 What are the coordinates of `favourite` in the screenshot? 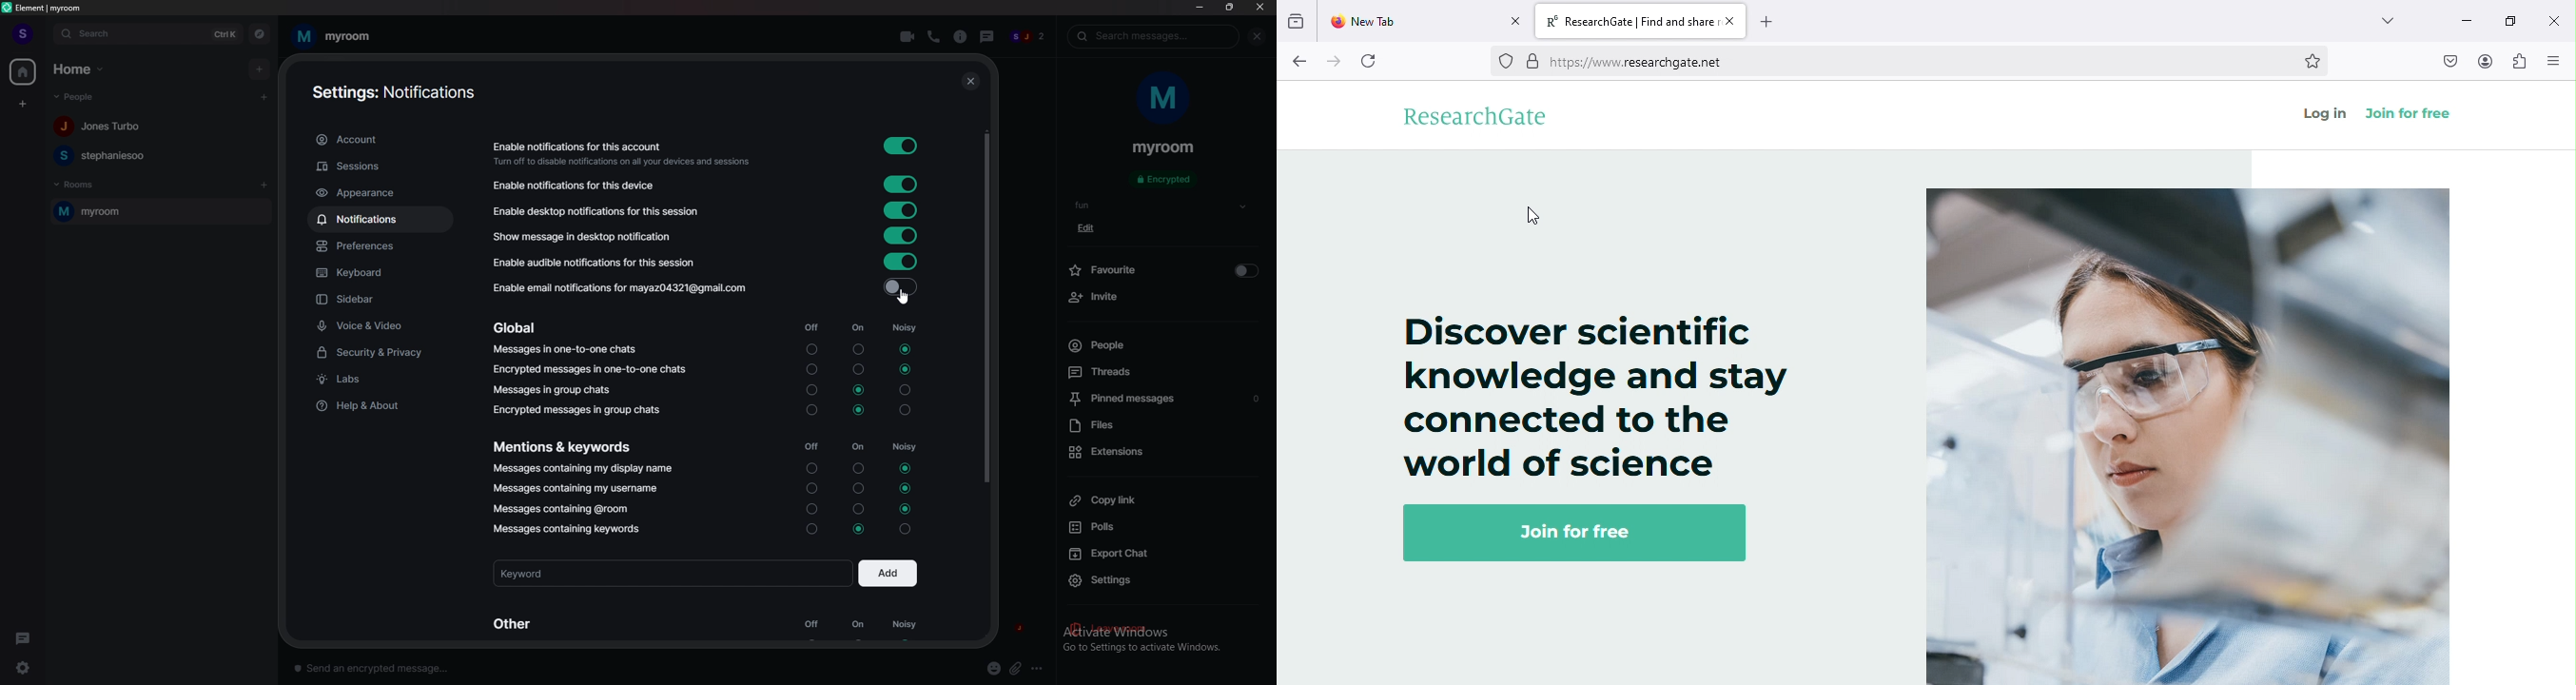 It's located at (1163, 269).